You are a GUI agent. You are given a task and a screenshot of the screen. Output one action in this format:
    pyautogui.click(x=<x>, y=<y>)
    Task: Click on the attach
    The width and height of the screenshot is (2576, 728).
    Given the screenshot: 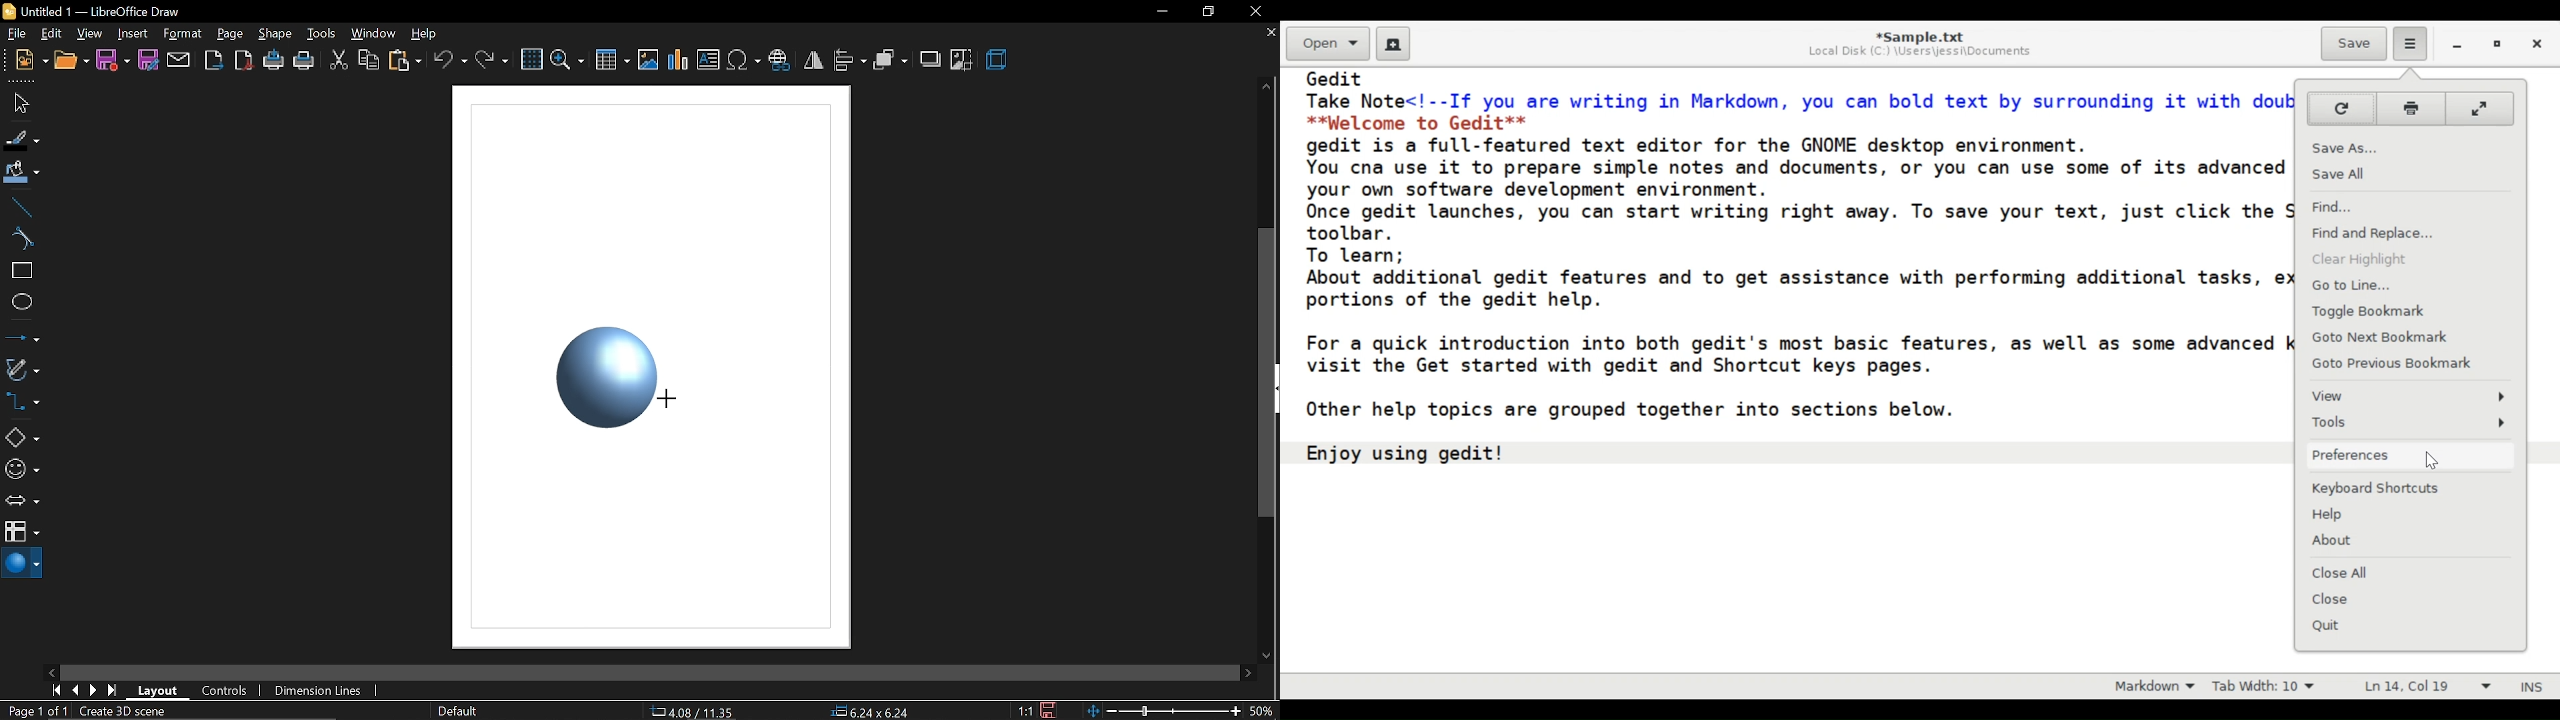 What is the action you would take?
    pyautogui.click(x=179, y=61)
    